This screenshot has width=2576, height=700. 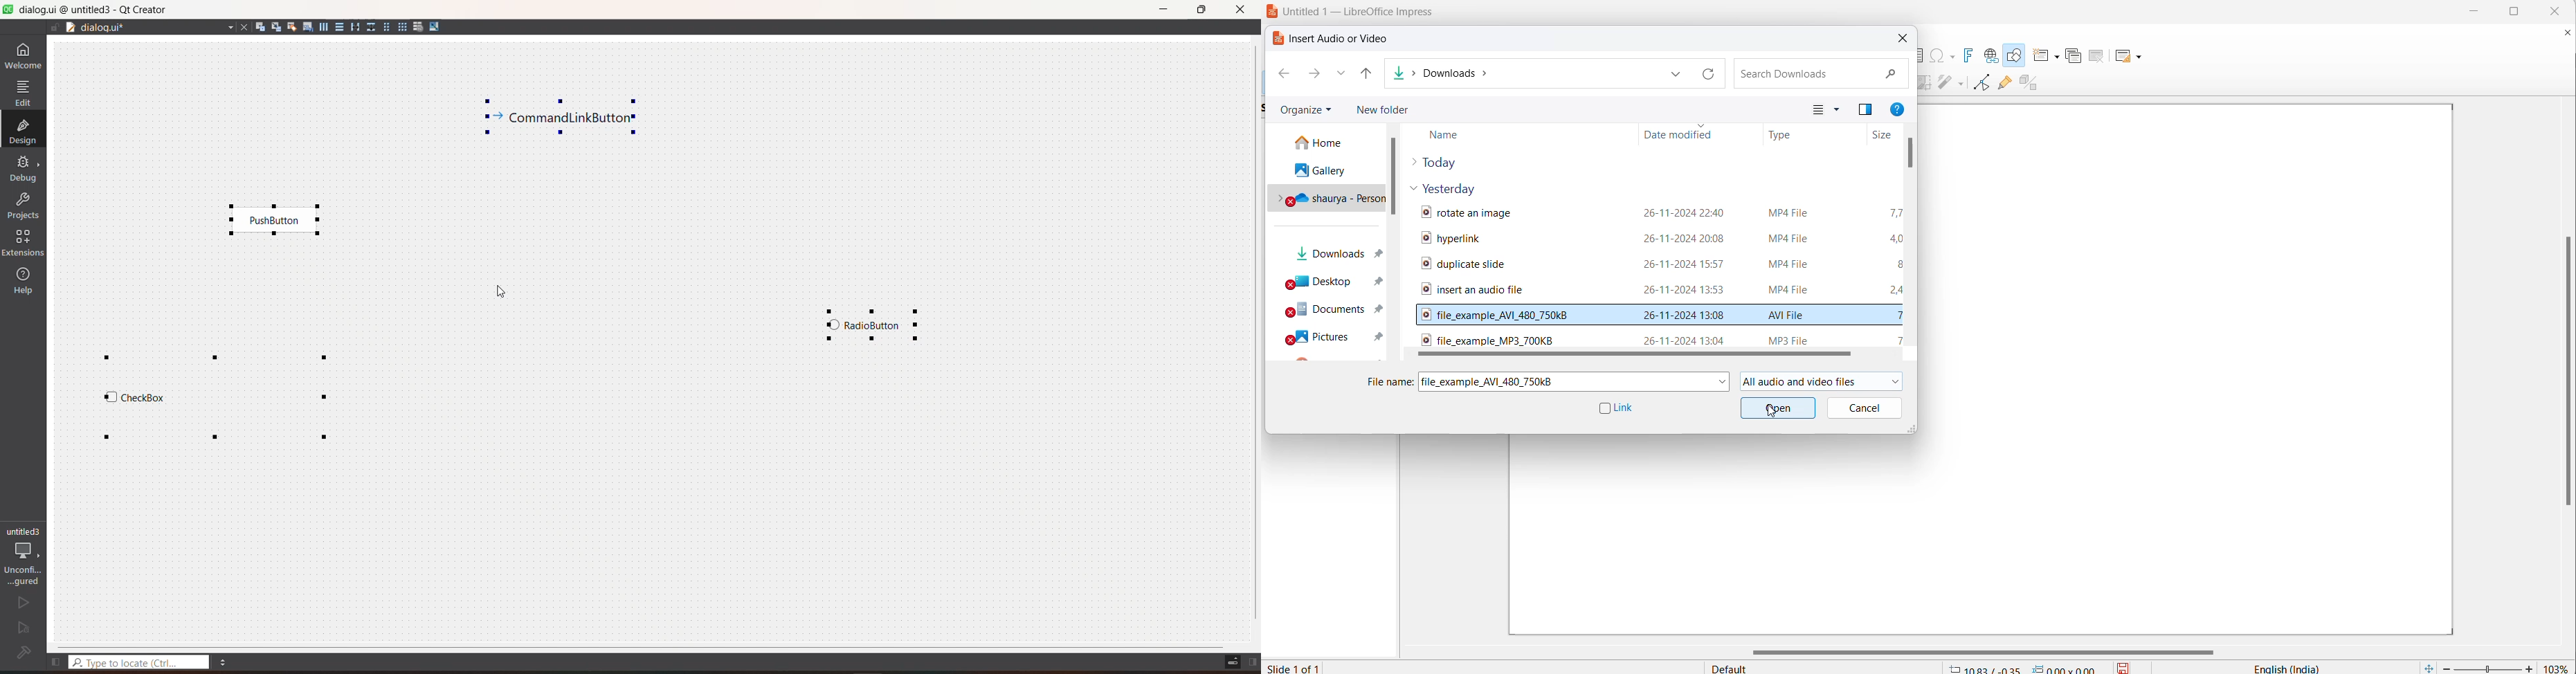 I want to click on galley, so click(x=1324, y=167).